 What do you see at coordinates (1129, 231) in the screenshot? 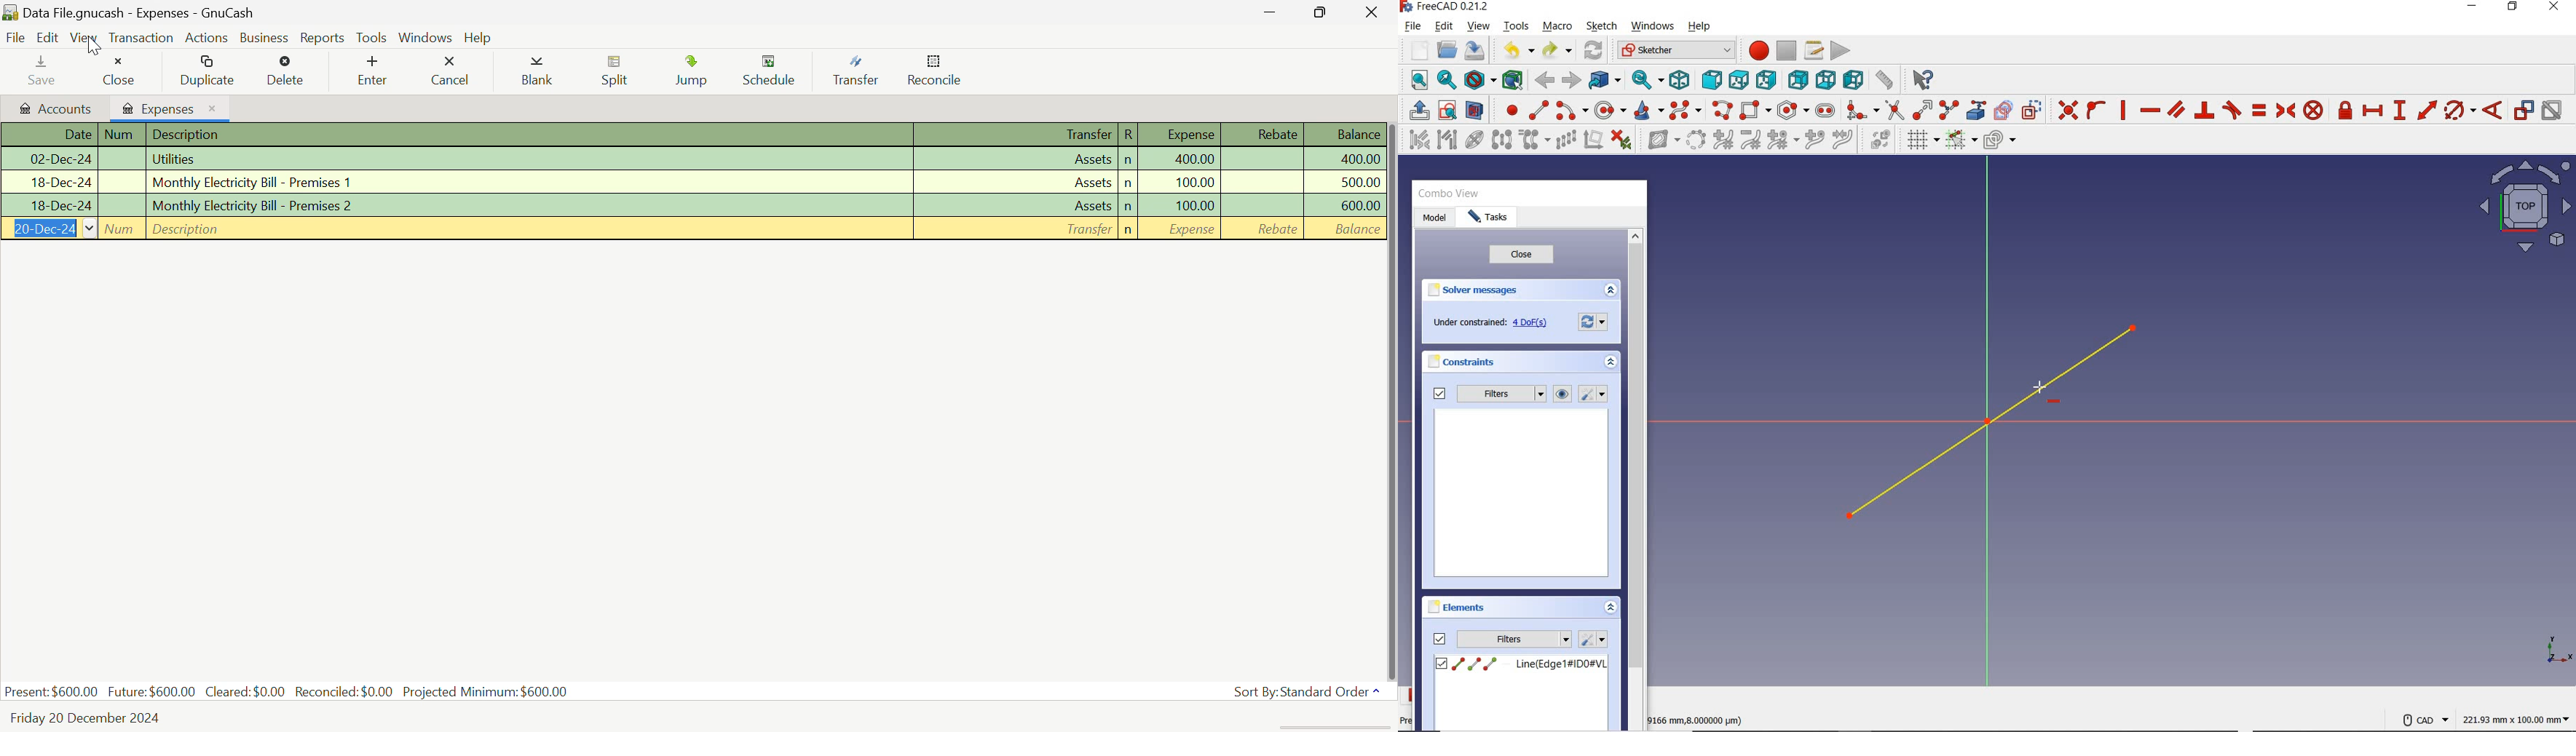
I see `n` at bounding box center [1129, 231].